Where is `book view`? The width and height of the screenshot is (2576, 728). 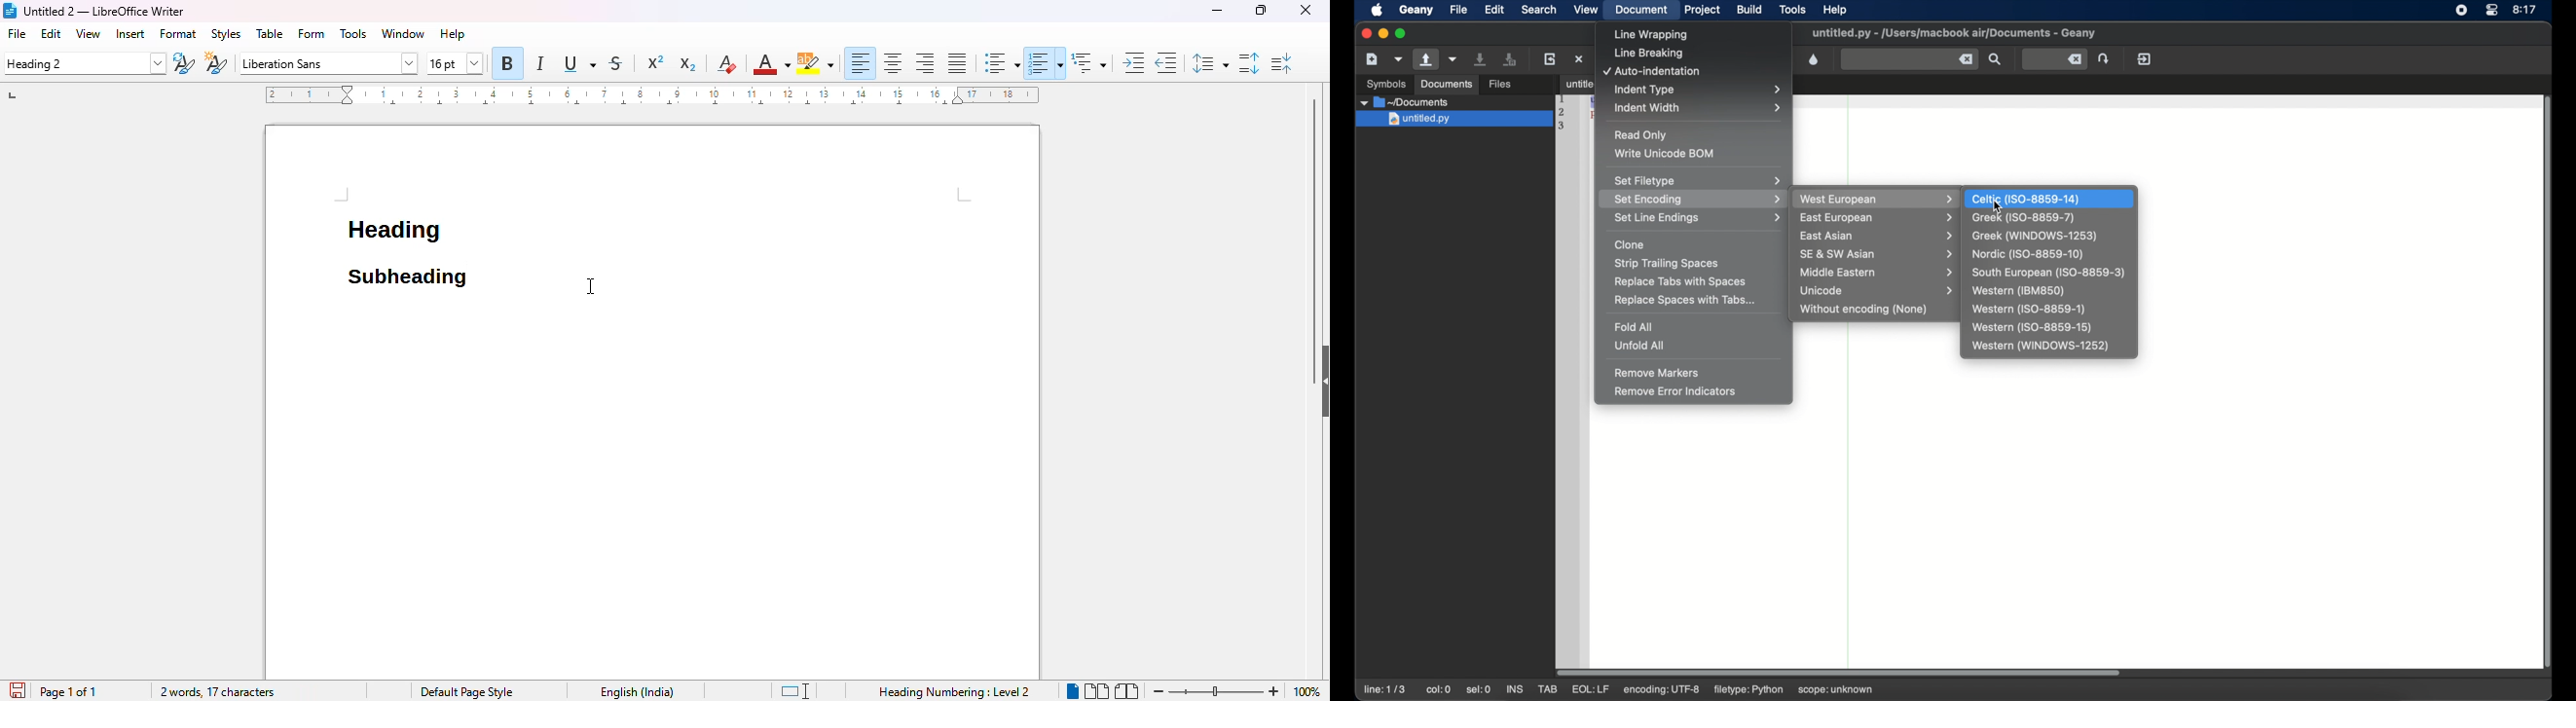 book view is located at coordinates (1127, 689).